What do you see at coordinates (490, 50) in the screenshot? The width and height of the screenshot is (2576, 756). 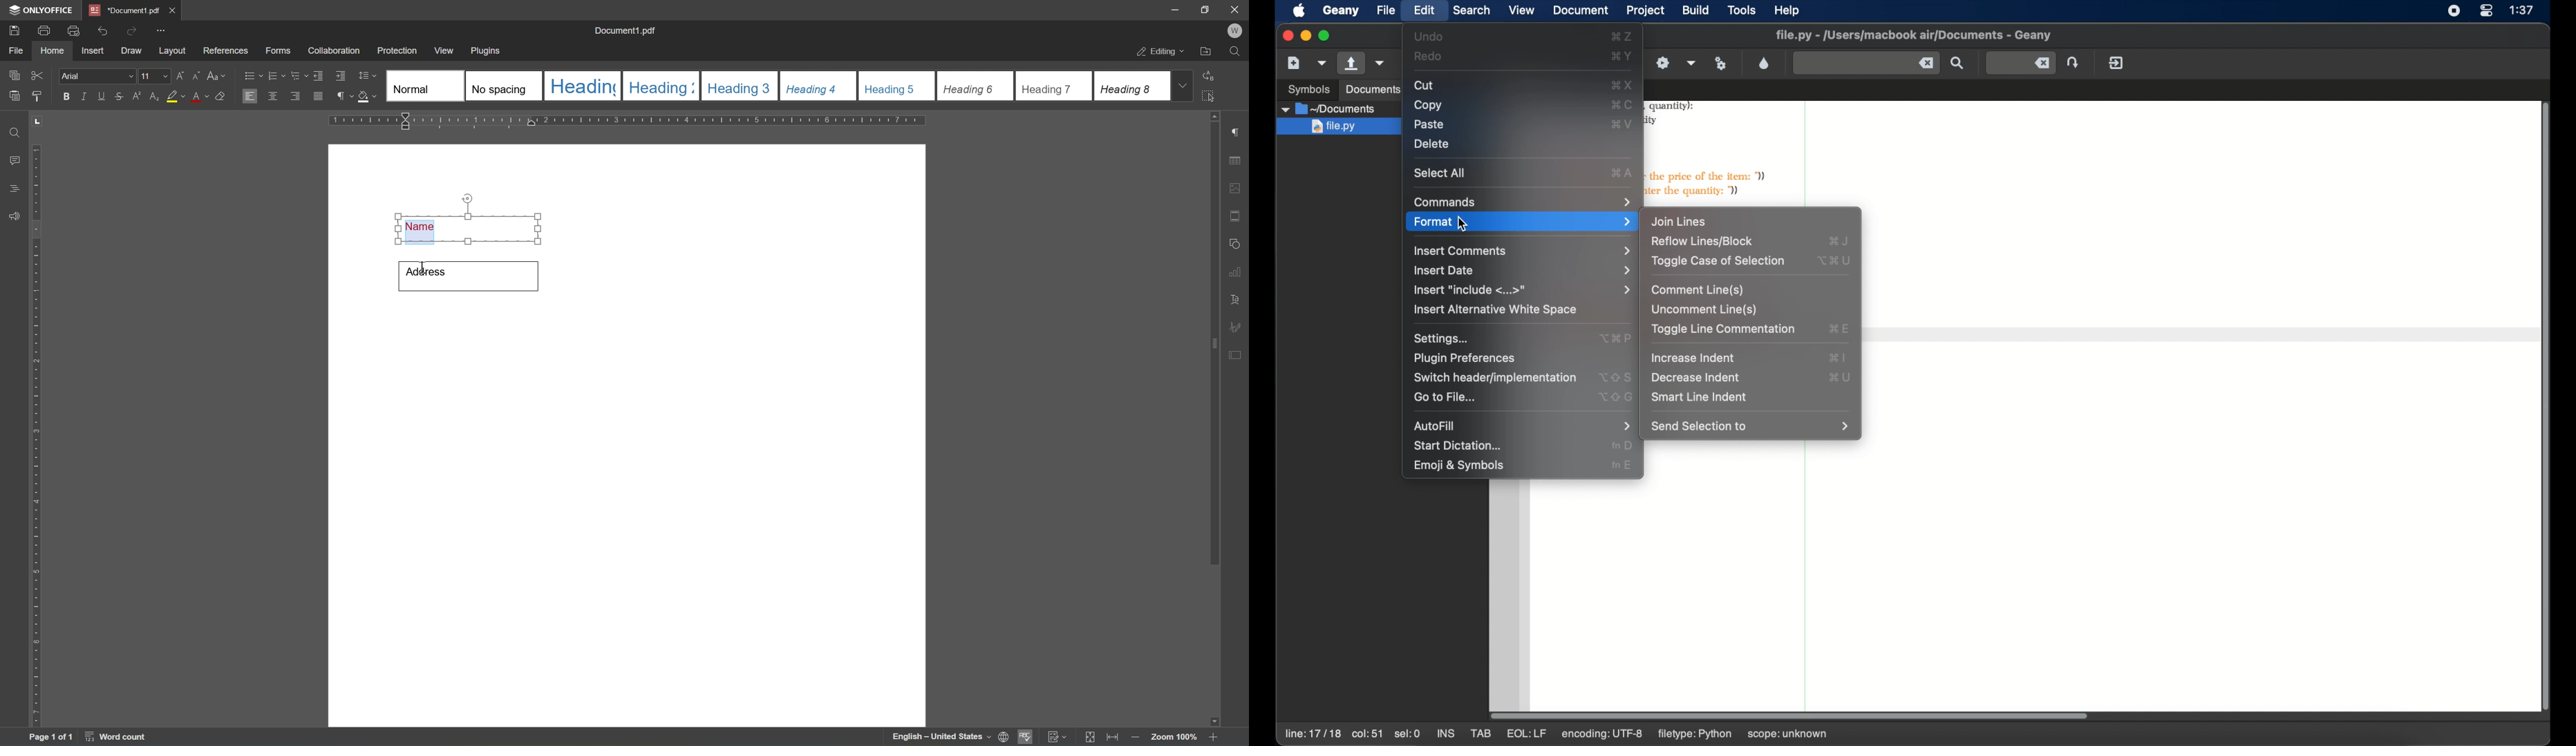 I see `plugins` at bounding box center [490, 50].